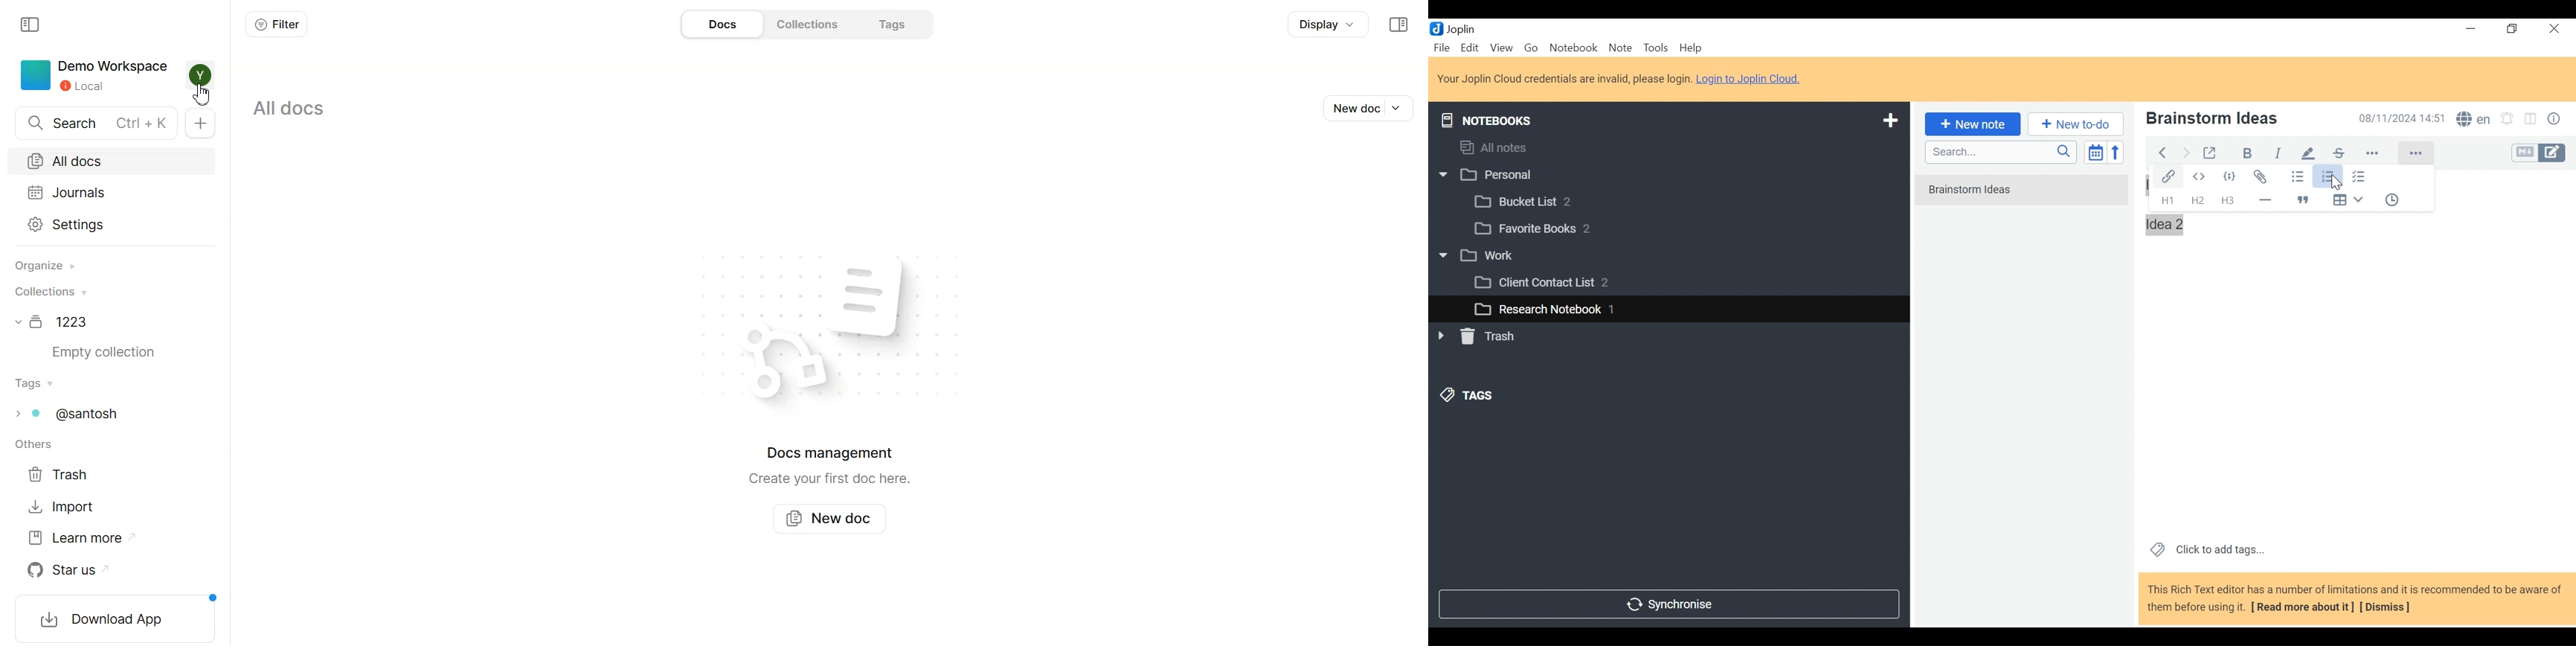 This screenshot has height=672, width=2576. What do you see at coordinates (1491, 336) in the screenshot?
I see `» [ Trash` at bounding box center [1491, 336].